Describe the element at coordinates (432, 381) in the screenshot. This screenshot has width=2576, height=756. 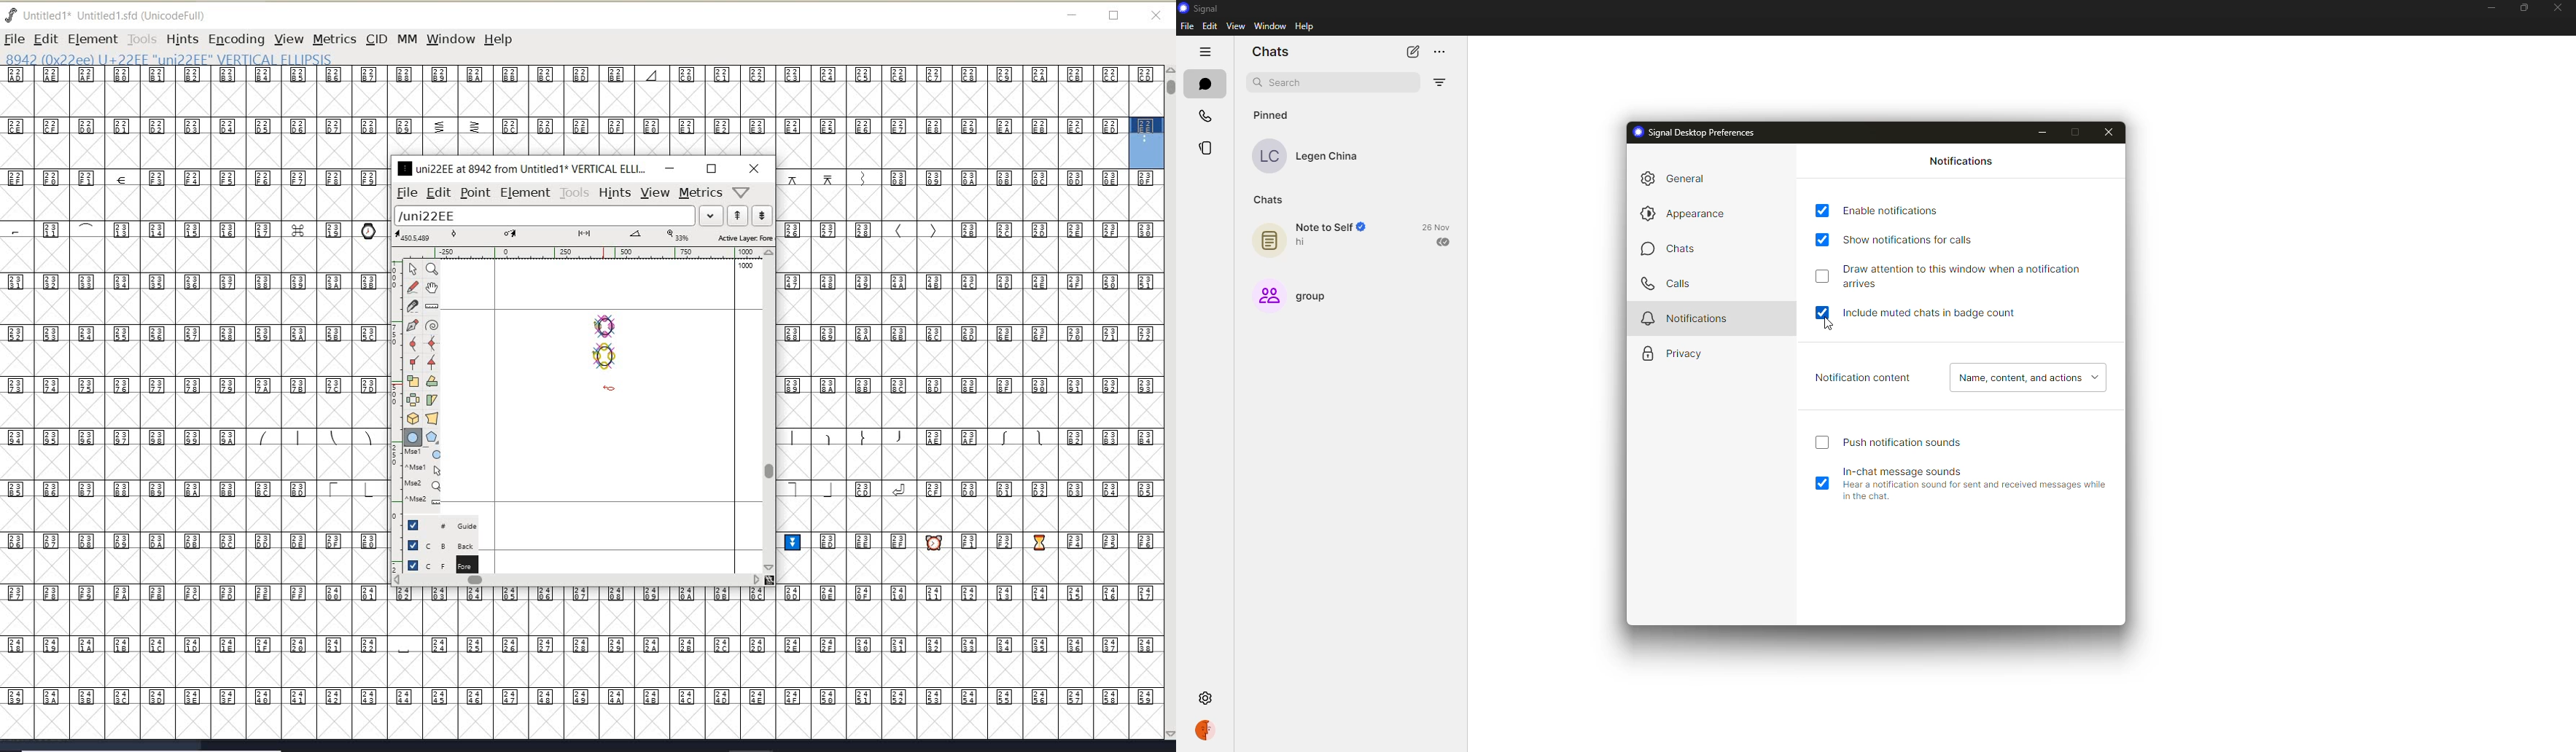
I see `rotate the selection` at that location.